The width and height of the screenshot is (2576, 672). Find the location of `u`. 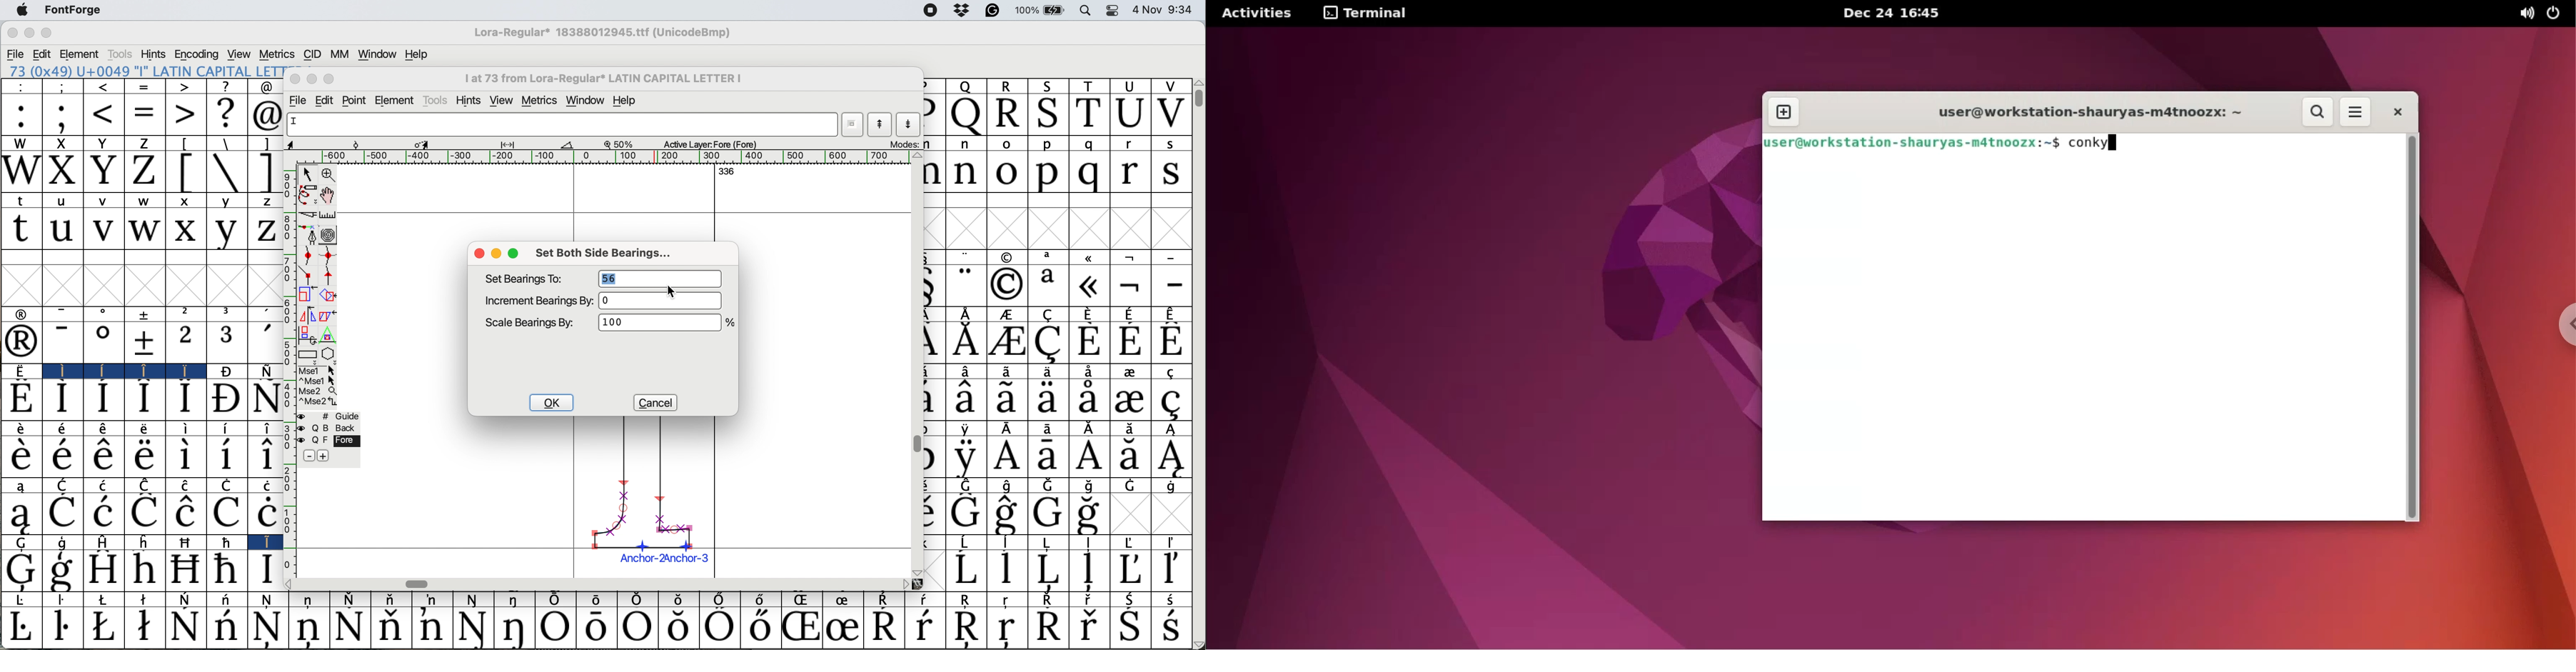

u is located at coordinates (62, 203).